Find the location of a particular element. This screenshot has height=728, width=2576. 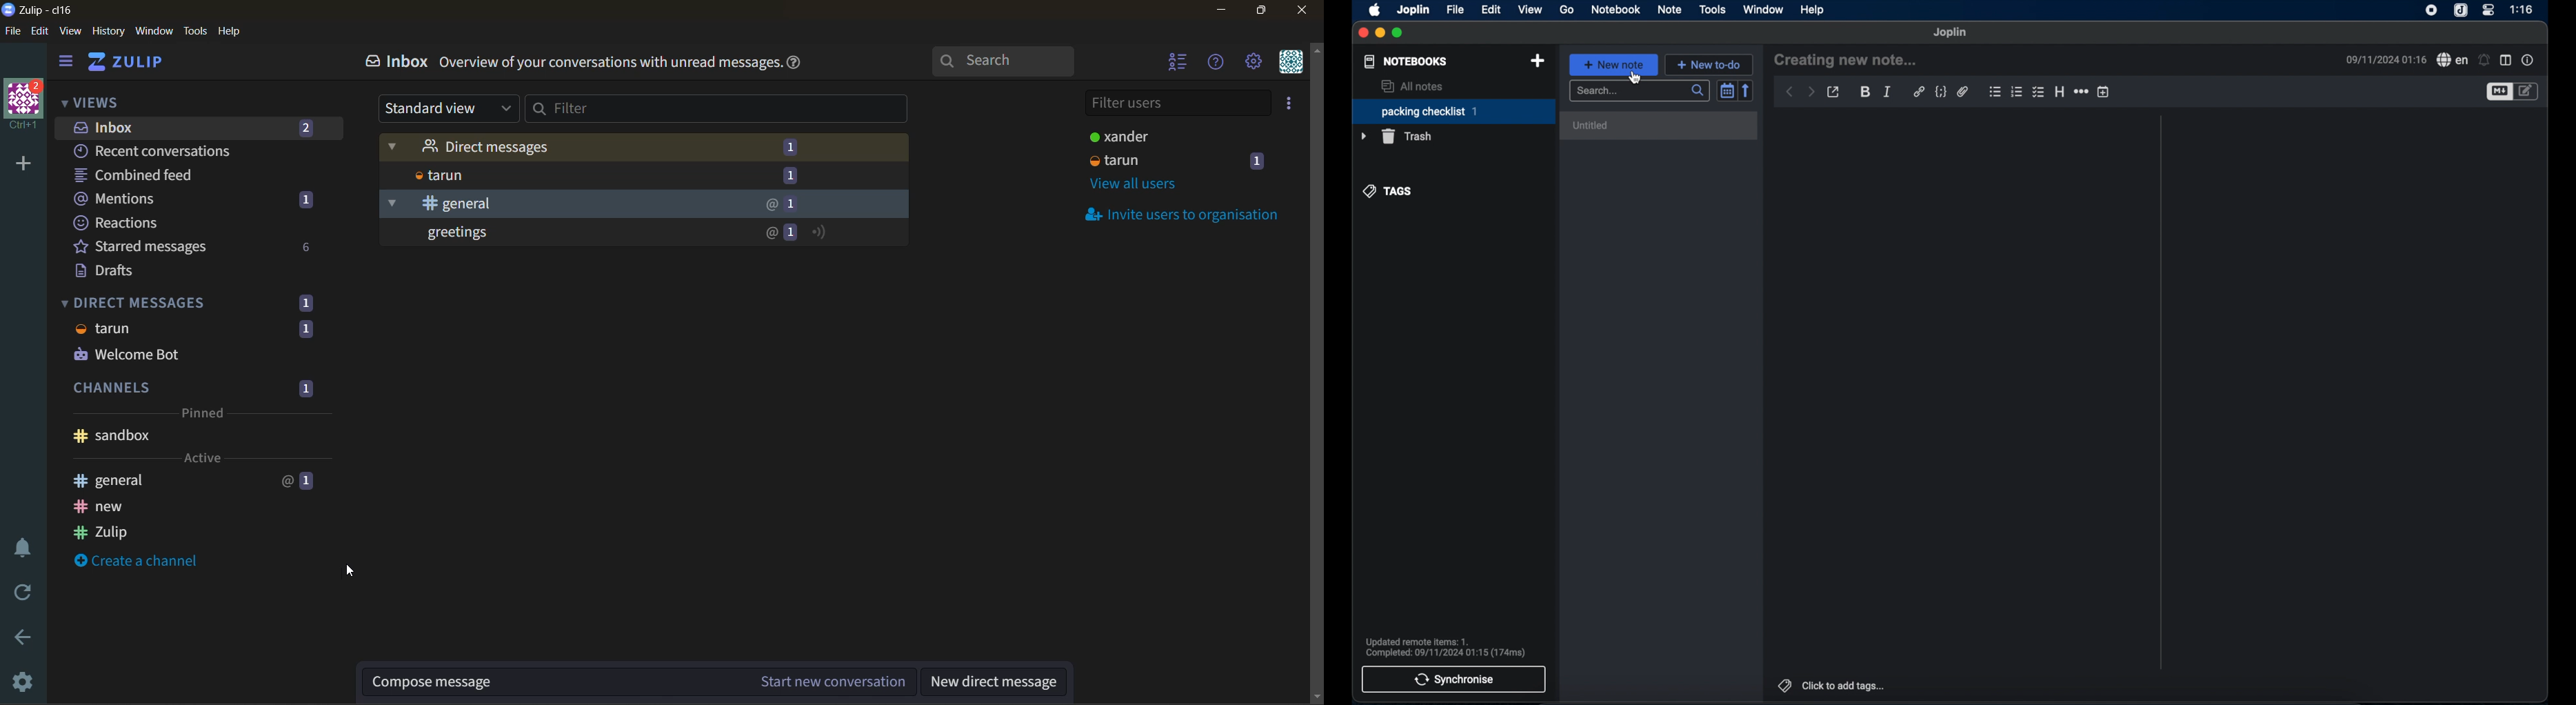

new note is located at coordinates (1614, 65).